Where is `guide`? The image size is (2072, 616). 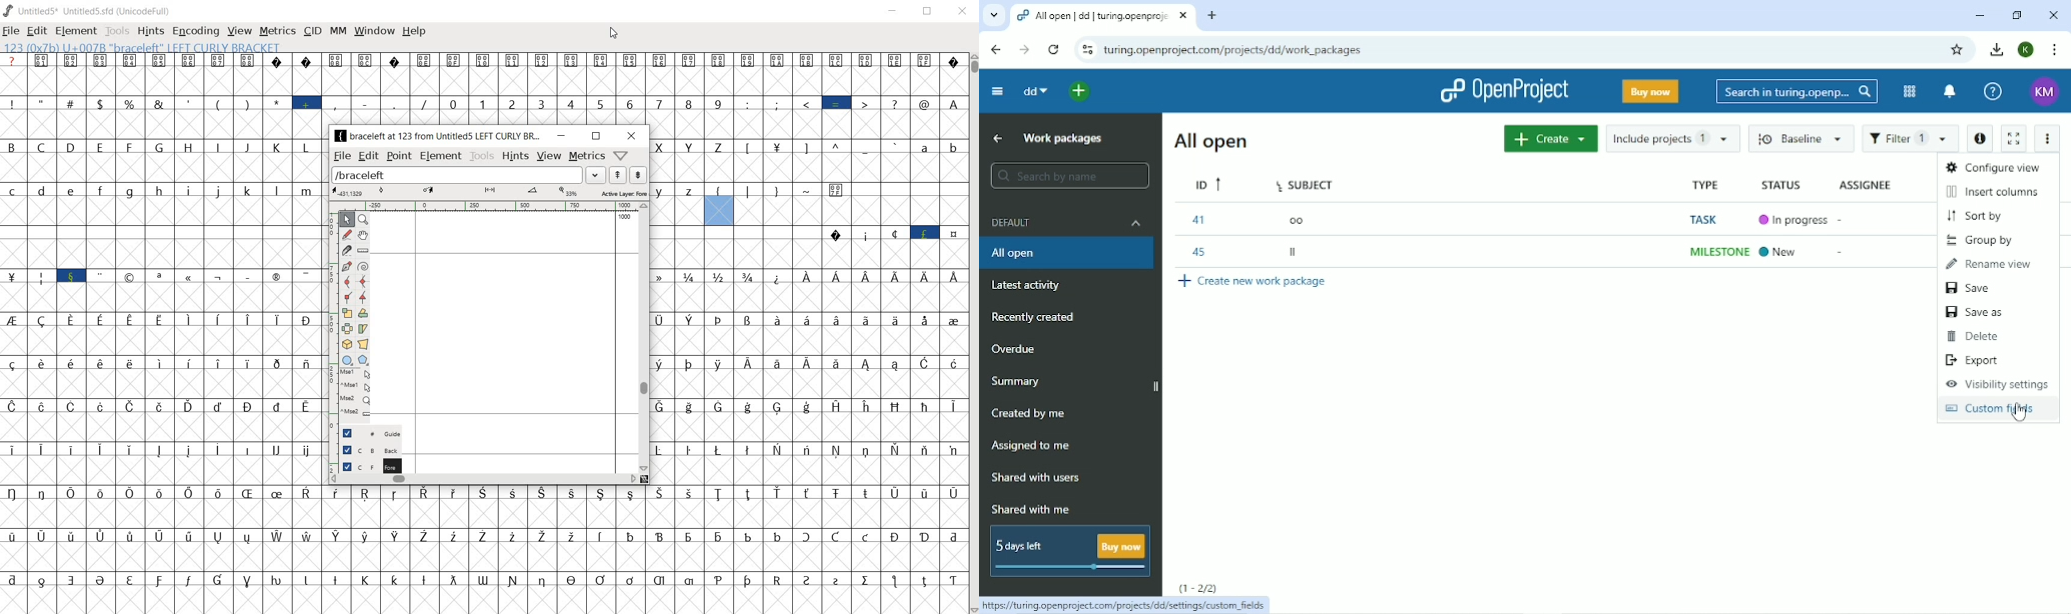 guide is located at coordinates (366, 434).